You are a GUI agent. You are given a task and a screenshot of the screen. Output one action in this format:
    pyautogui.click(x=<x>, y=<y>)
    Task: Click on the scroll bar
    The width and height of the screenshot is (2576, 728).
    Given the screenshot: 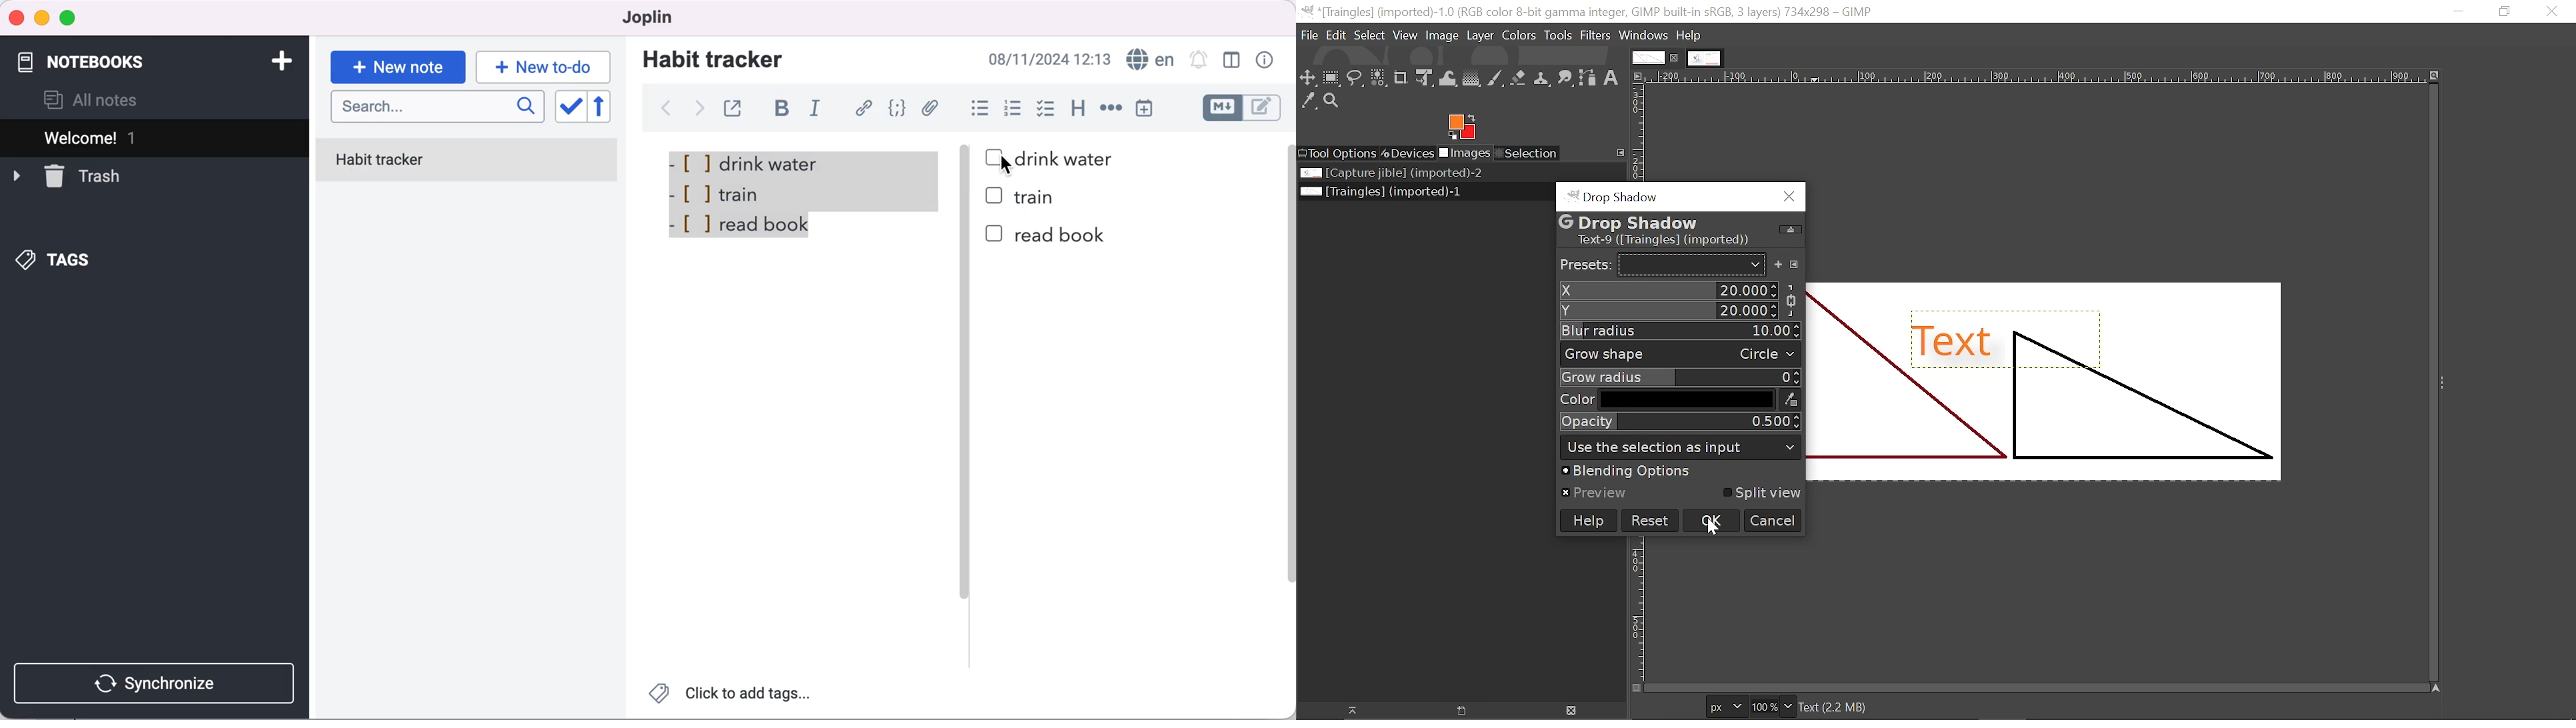 What is the action you would take?
    pyautogui.click(x=1289, y=392)
    